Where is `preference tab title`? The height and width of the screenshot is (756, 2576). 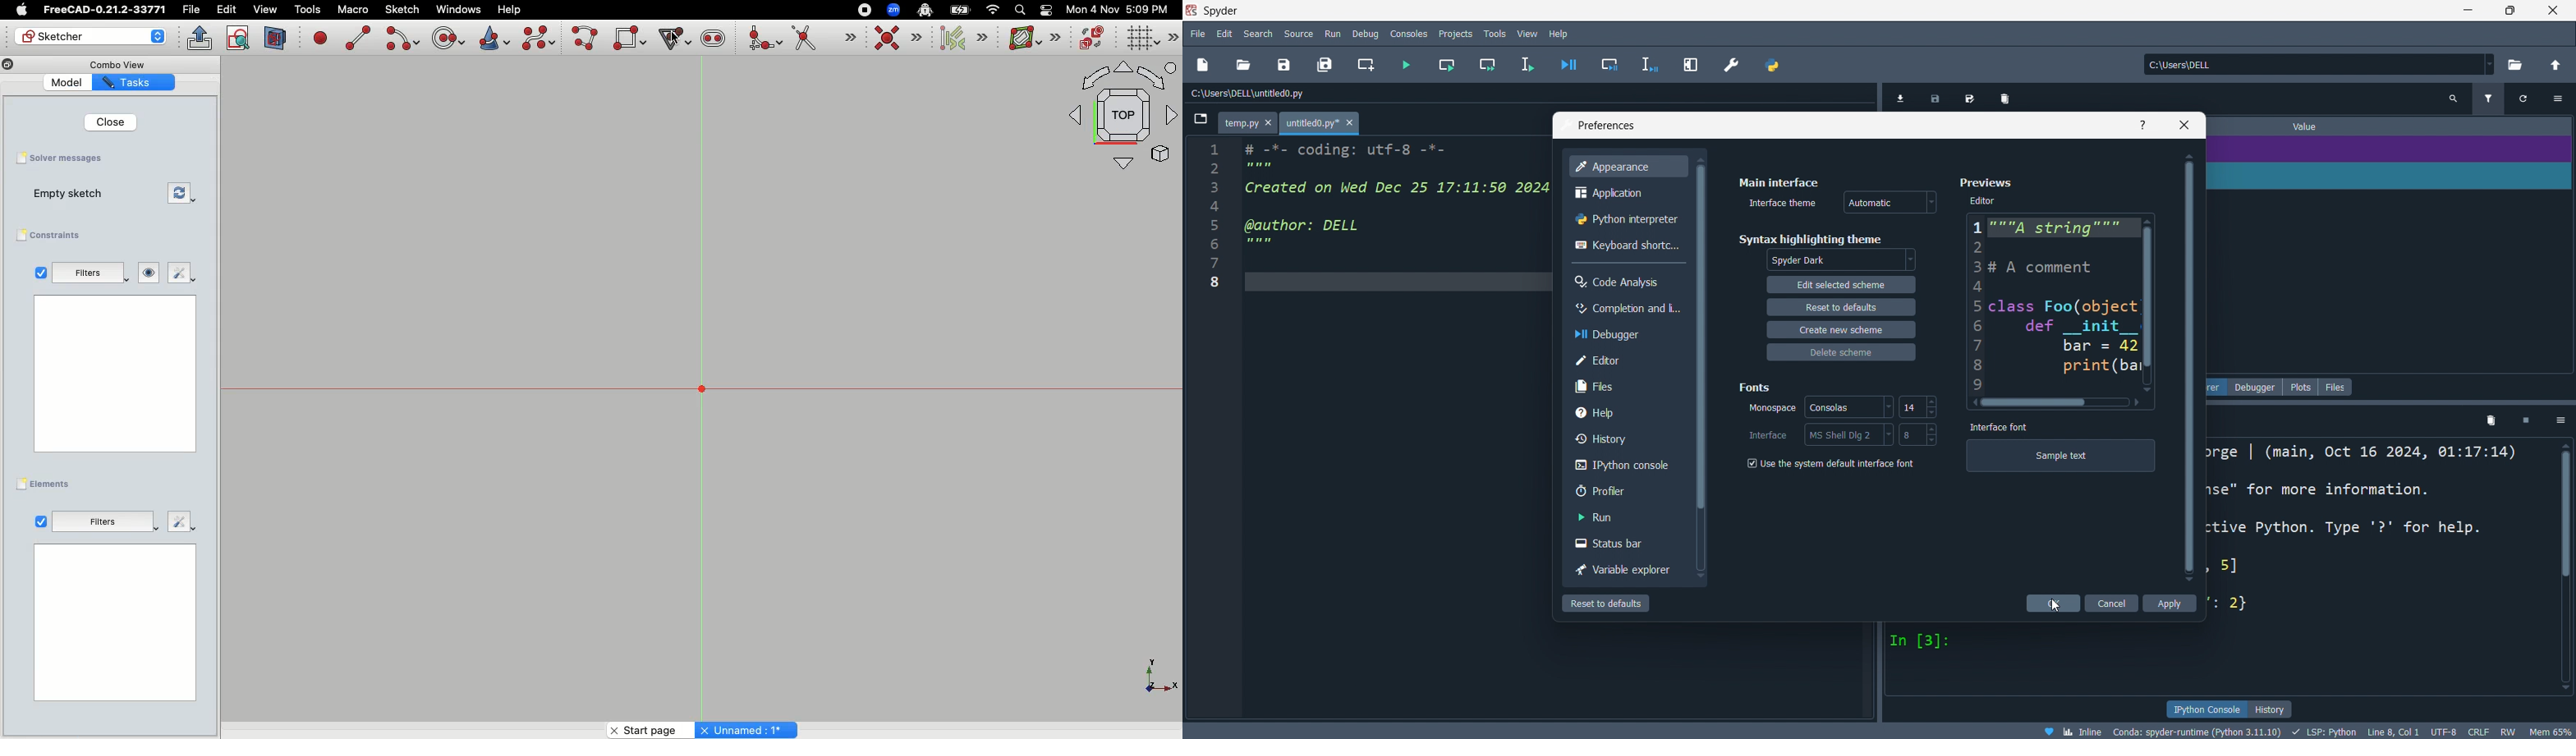 preference tab title is located at coordinates (1834, 125).